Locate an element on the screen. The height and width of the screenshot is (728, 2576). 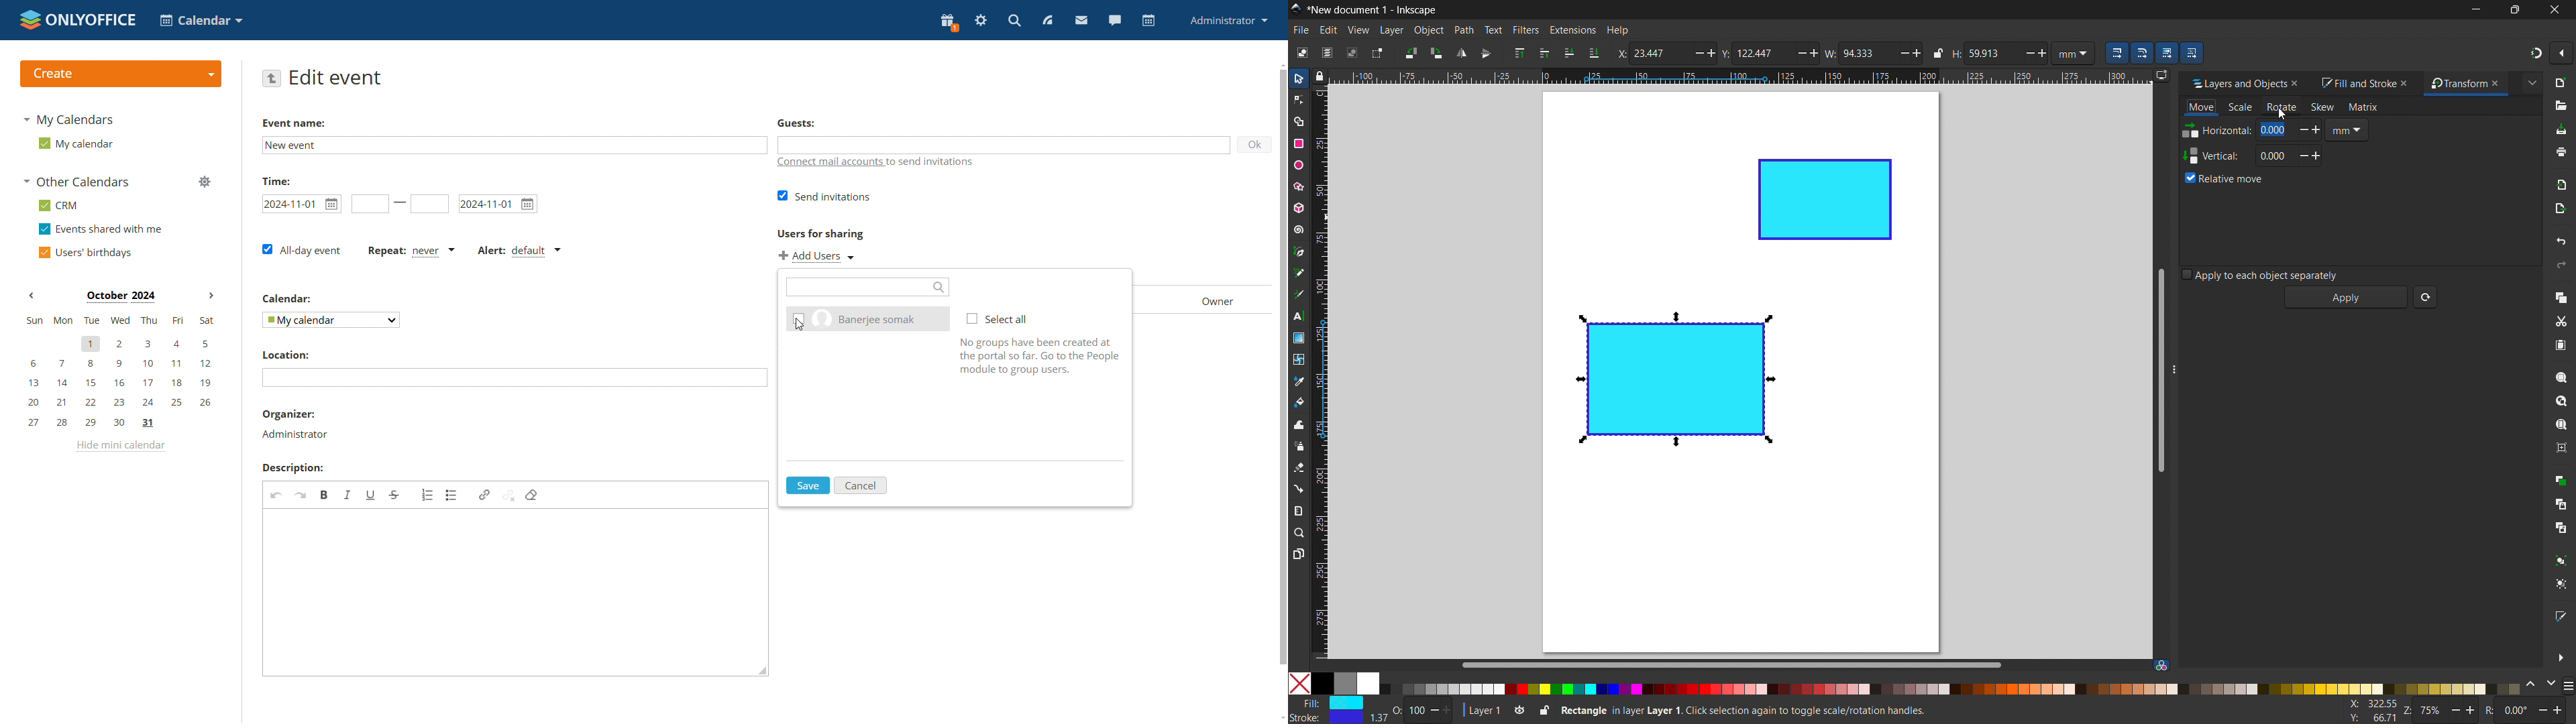
spray tool is located at coordinates (1299, 446).